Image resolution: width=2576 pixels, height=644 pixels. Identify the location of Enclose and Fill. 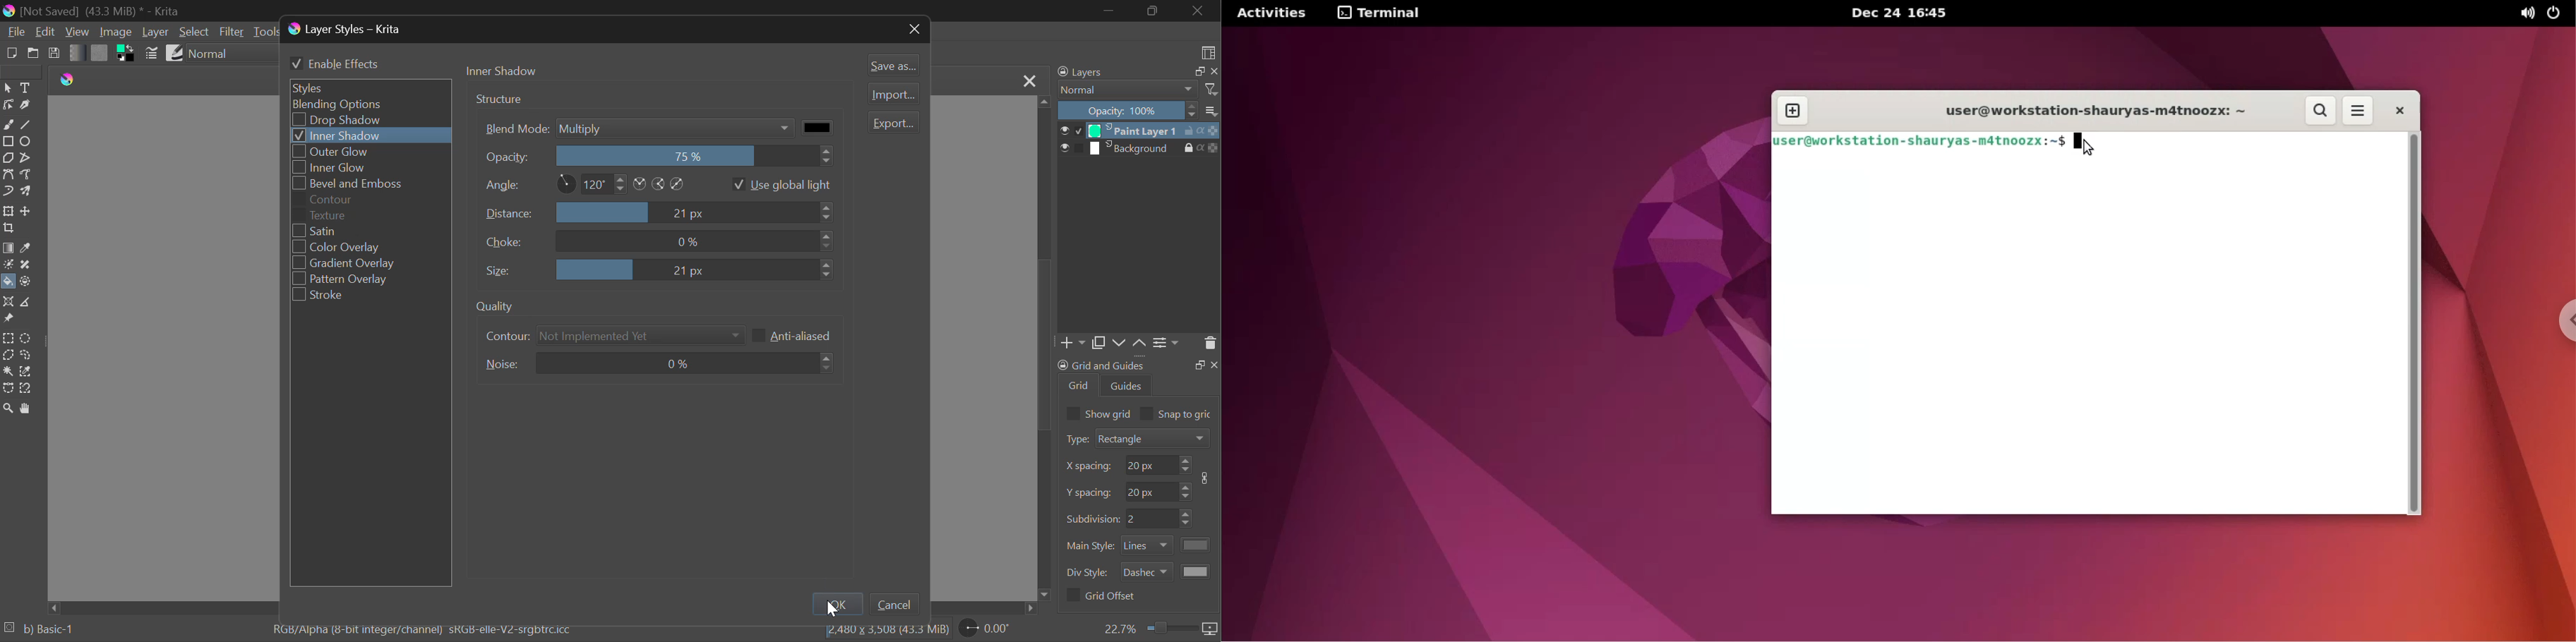
(27, 282).